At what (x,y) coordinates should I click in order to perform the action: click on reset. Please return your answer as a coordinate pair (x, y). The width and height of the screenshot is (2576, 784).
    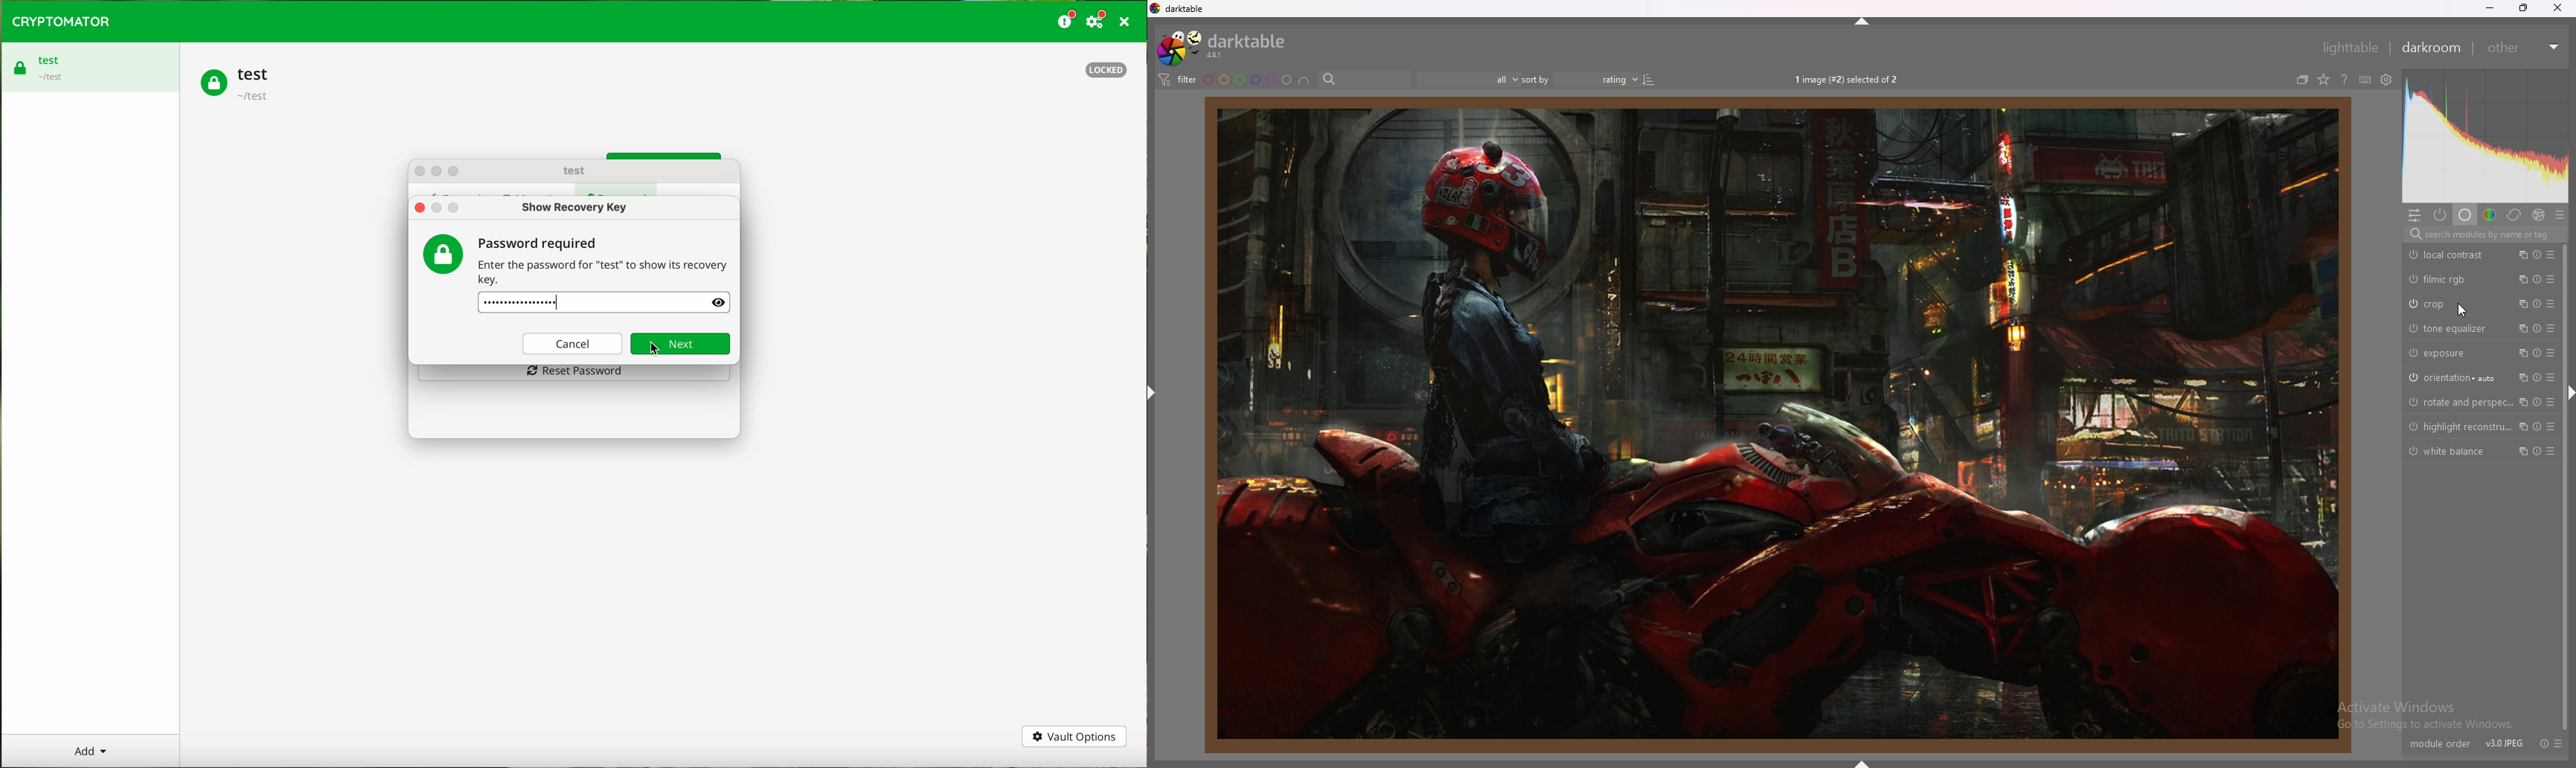
    Looking at the image, I should click on (2537, 304).